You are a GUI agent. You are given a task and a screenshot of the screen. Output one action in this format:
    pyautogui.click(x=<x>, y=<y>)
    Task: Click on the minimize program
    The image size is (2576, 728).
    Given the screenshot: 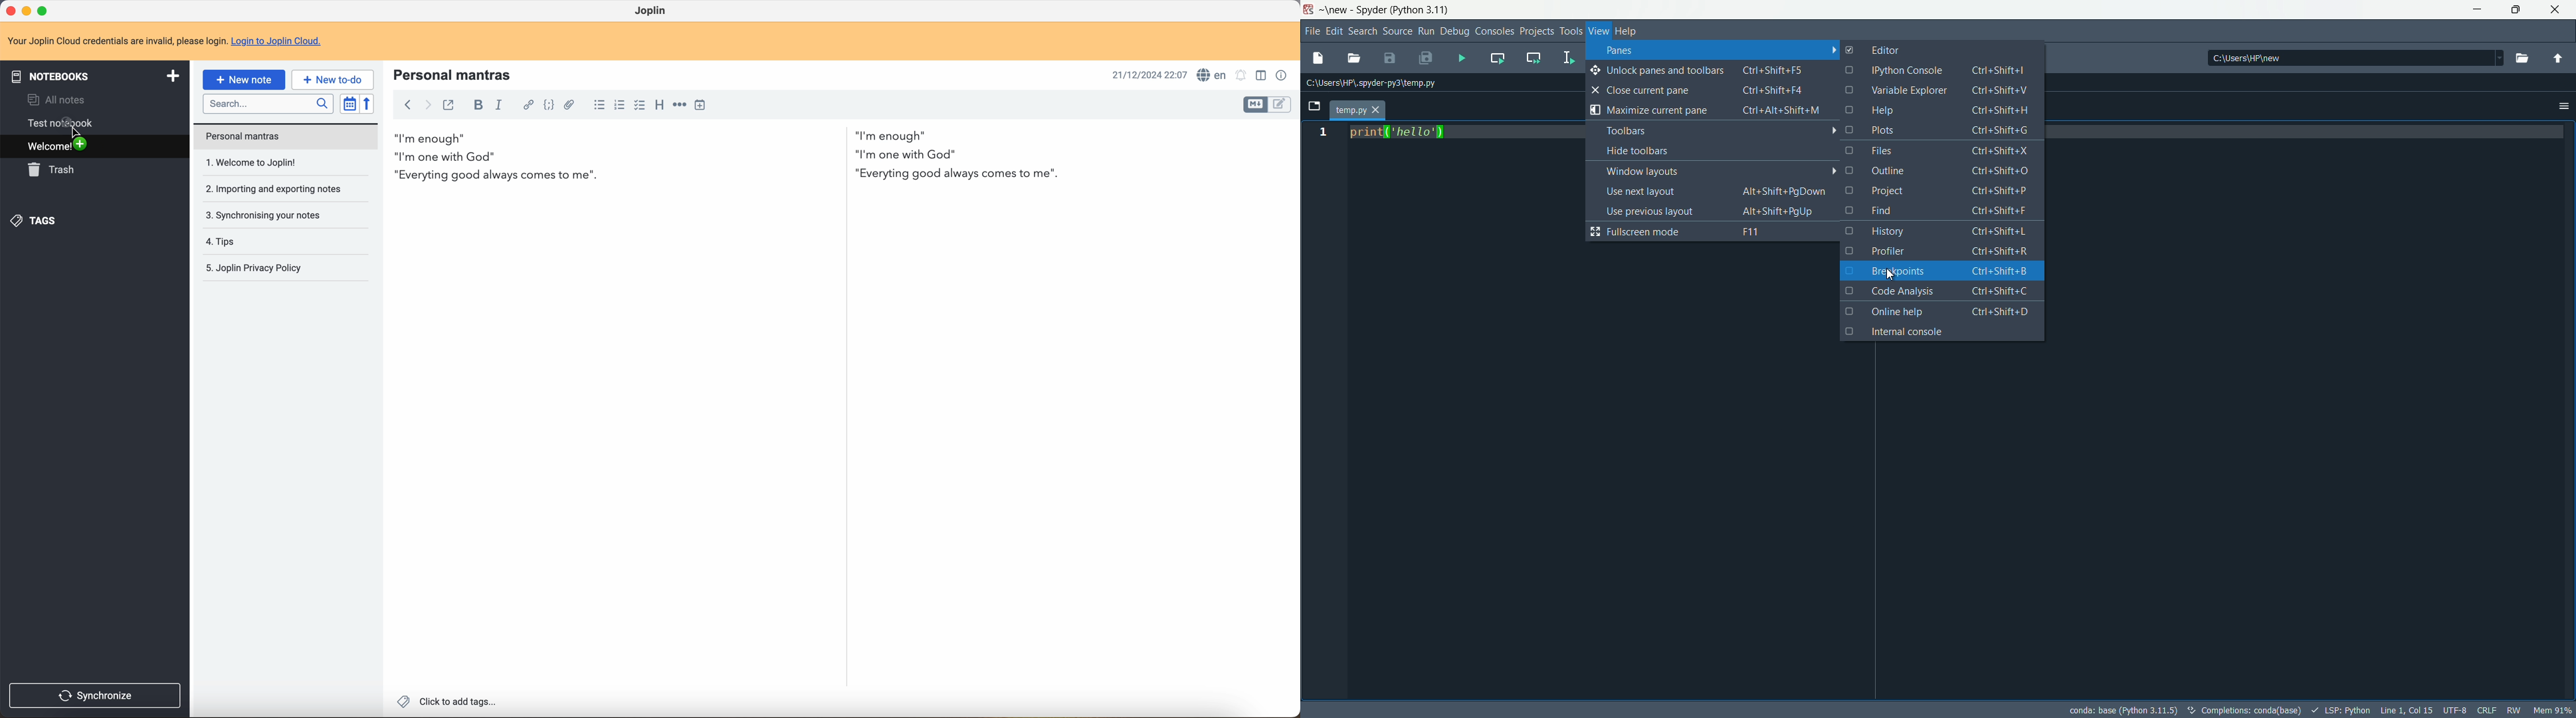 What is the action you would take?
    pyautogui.click(x=28, y=12)
    